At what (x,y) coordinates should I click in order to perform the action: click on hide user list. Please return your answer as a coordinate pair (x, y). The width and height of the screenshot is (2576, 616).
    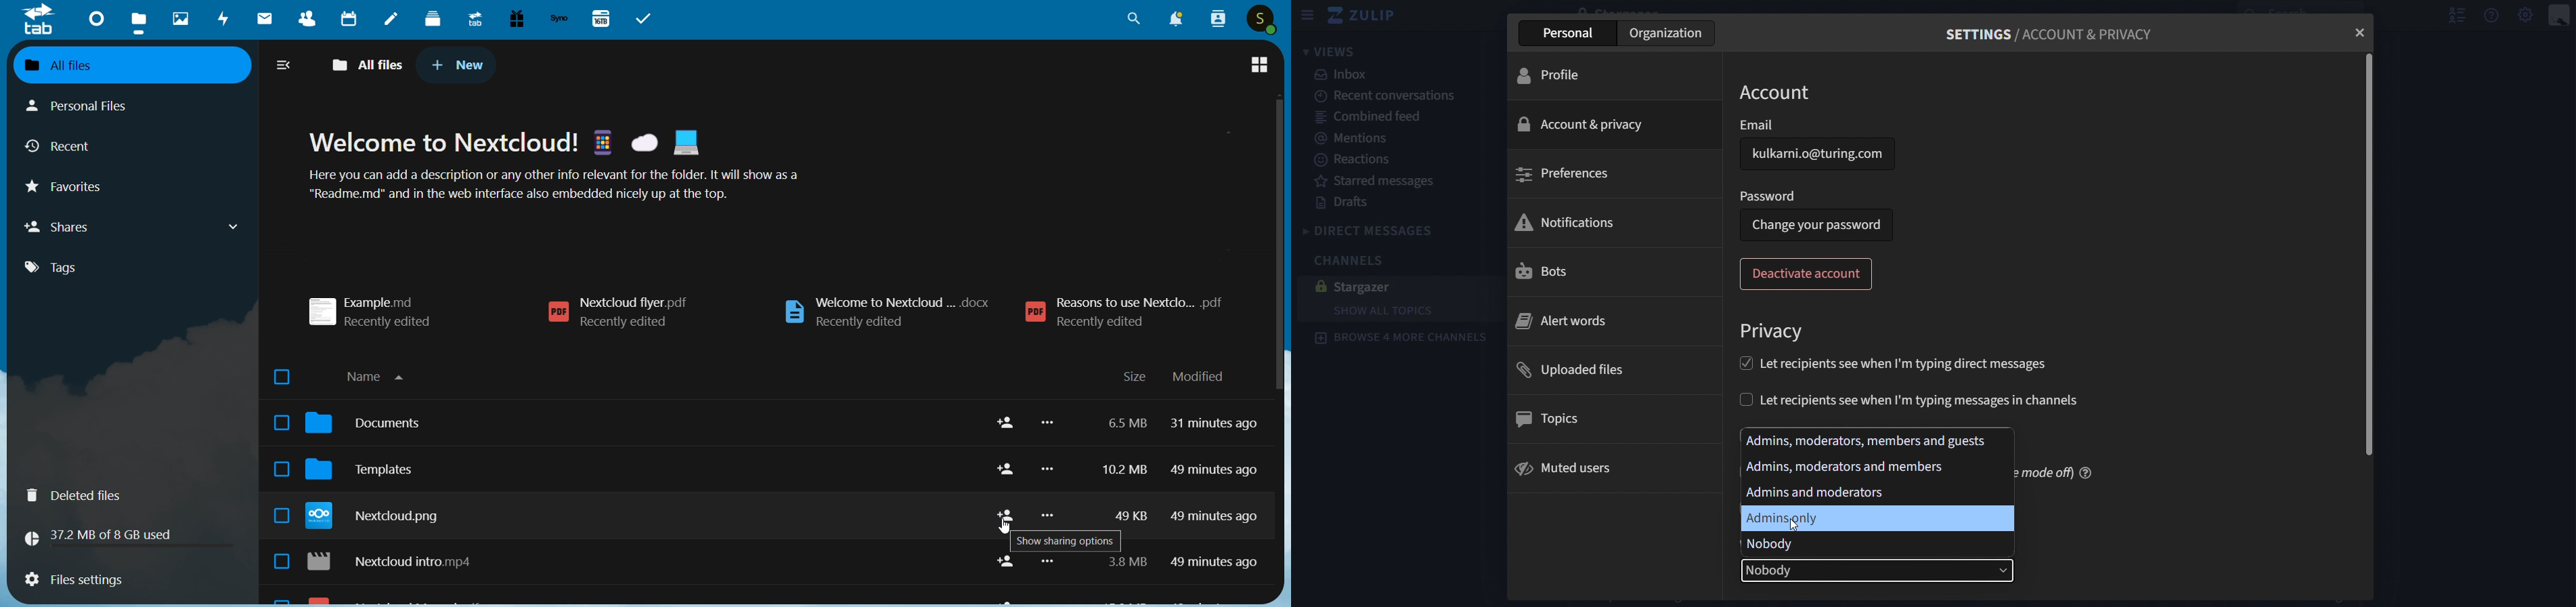
    Looking at the image, I should click on (2452, 16).